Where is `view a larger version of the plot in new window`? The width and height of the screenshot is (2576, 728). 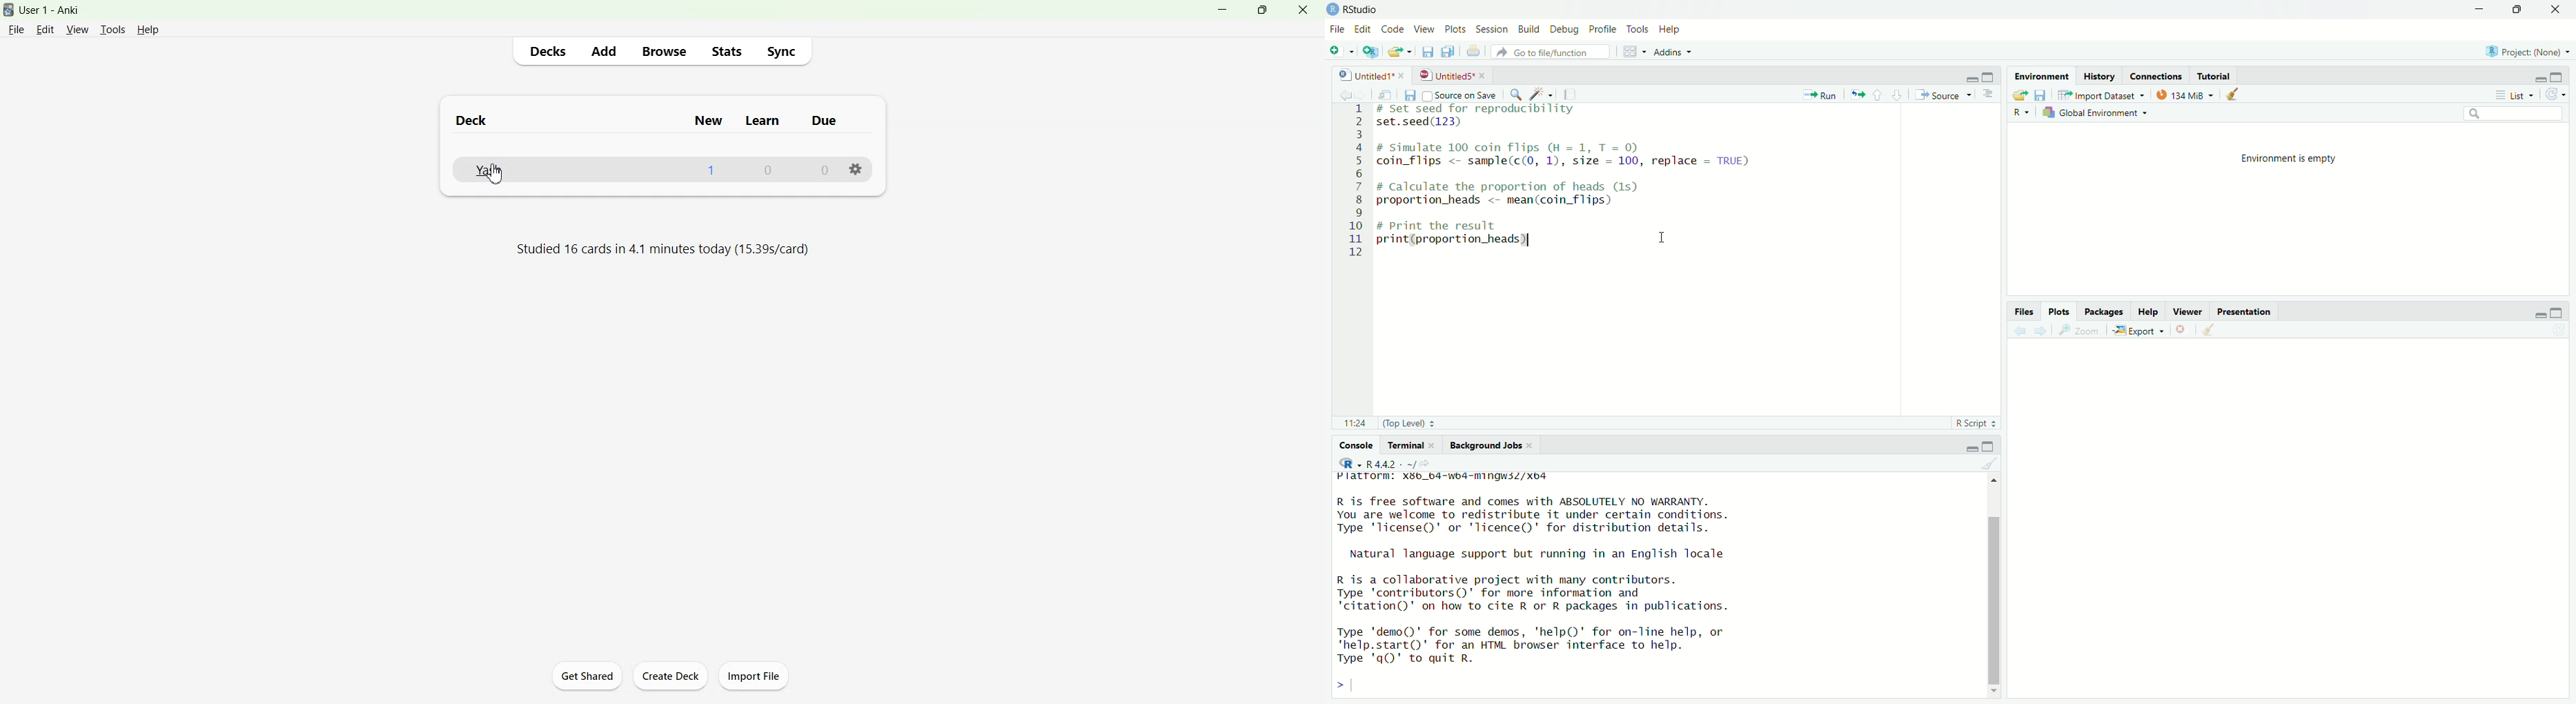 view a larger version of the plot in new window is located at coordinates (2084, 332).